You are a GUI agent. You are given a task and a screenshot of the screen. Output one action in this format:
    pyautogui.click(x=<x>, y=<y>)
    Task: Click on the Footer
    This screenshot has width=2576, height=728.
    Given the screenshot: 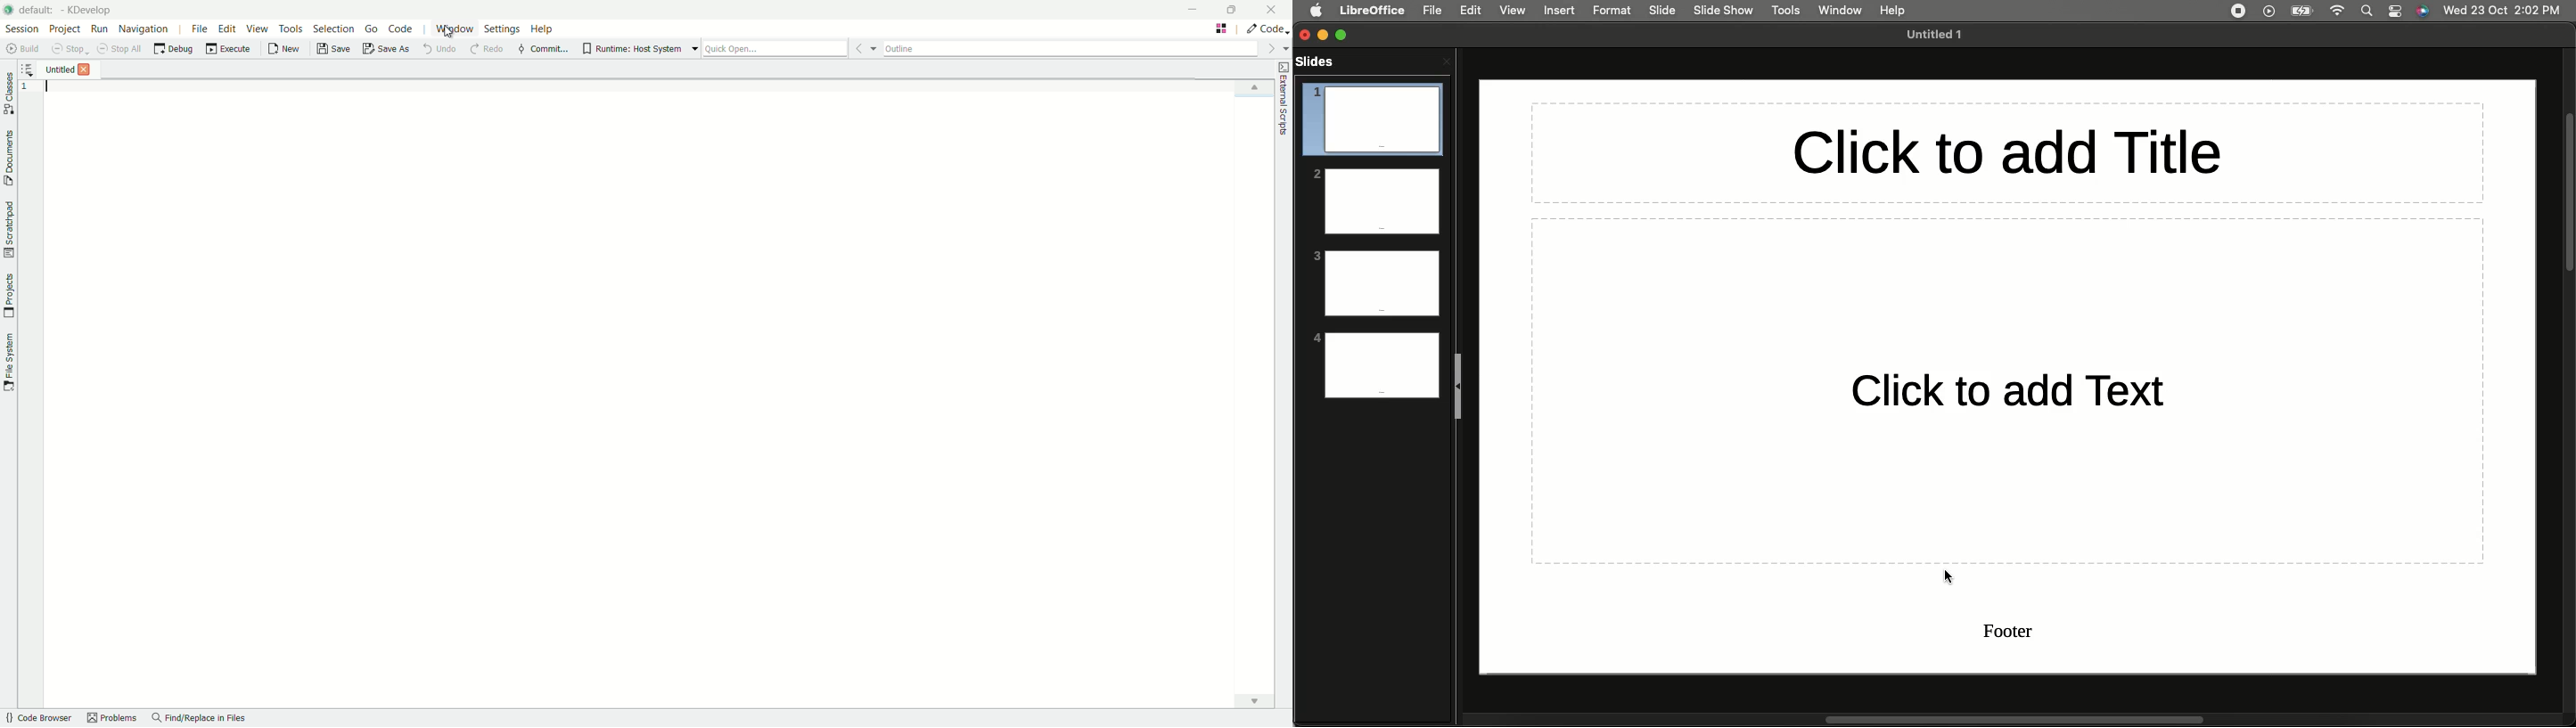 What is the action you would take?
    pyautogui.click(x=2014, y=633)
    